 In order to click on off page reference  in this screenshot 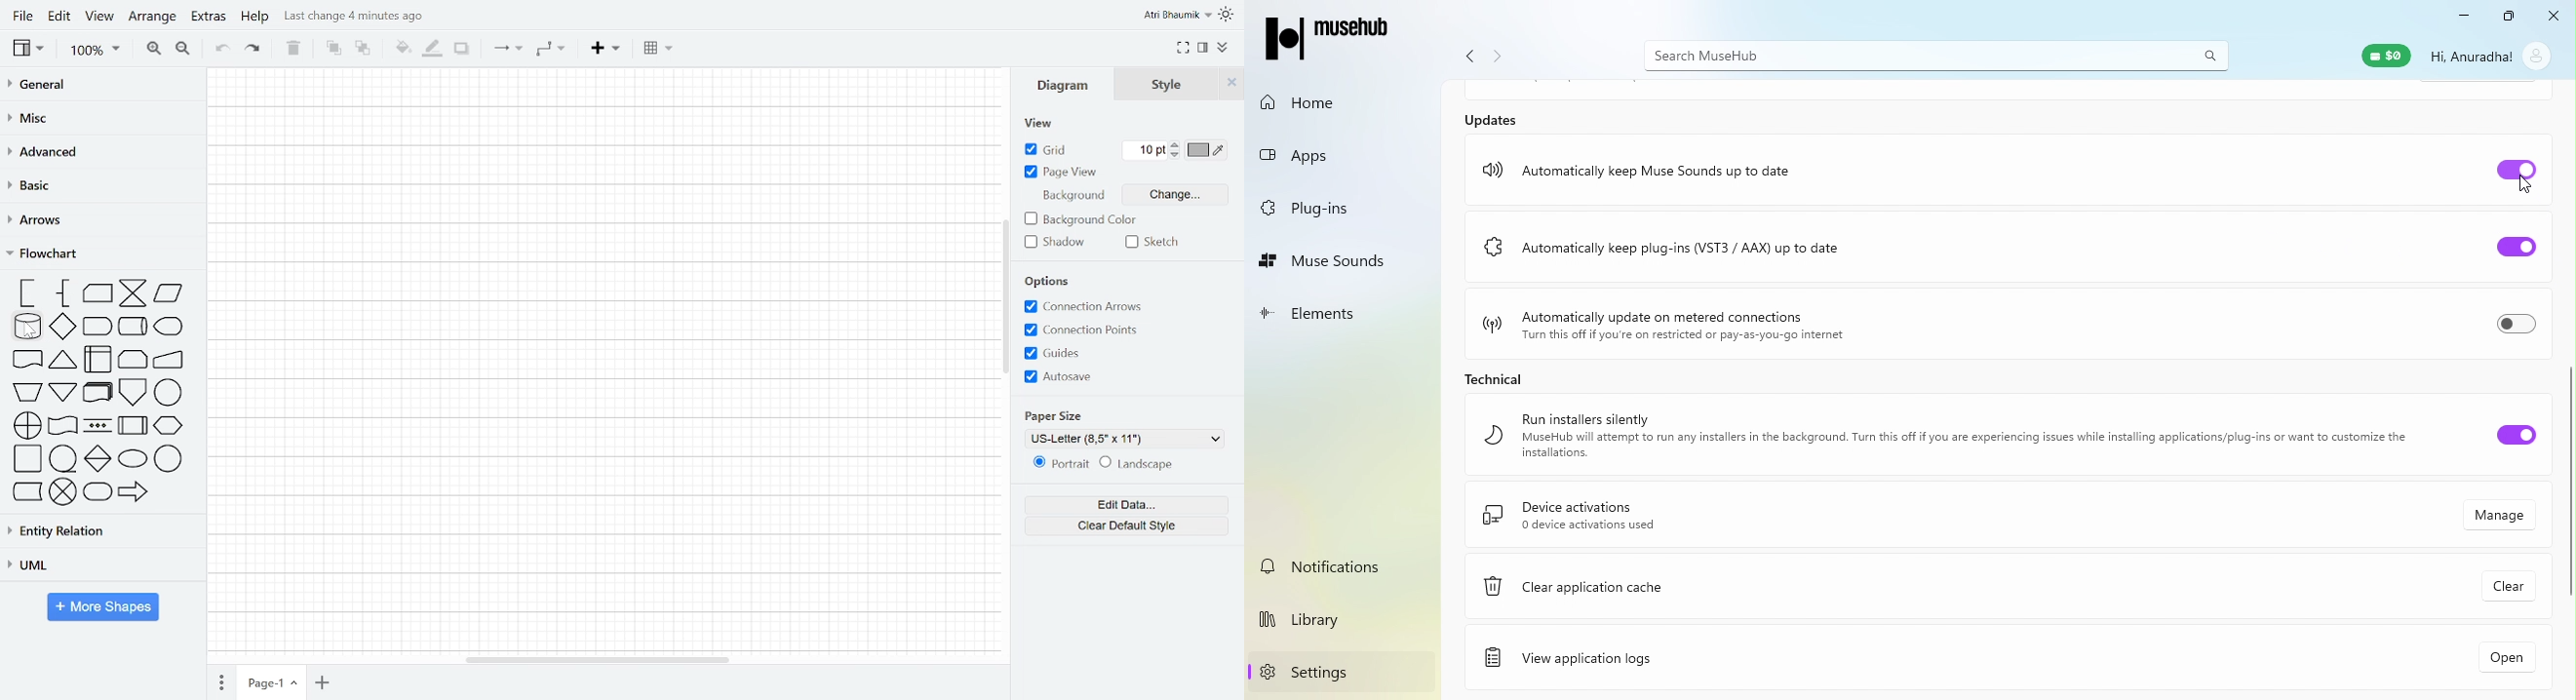, I will do `click(133, 393)`.